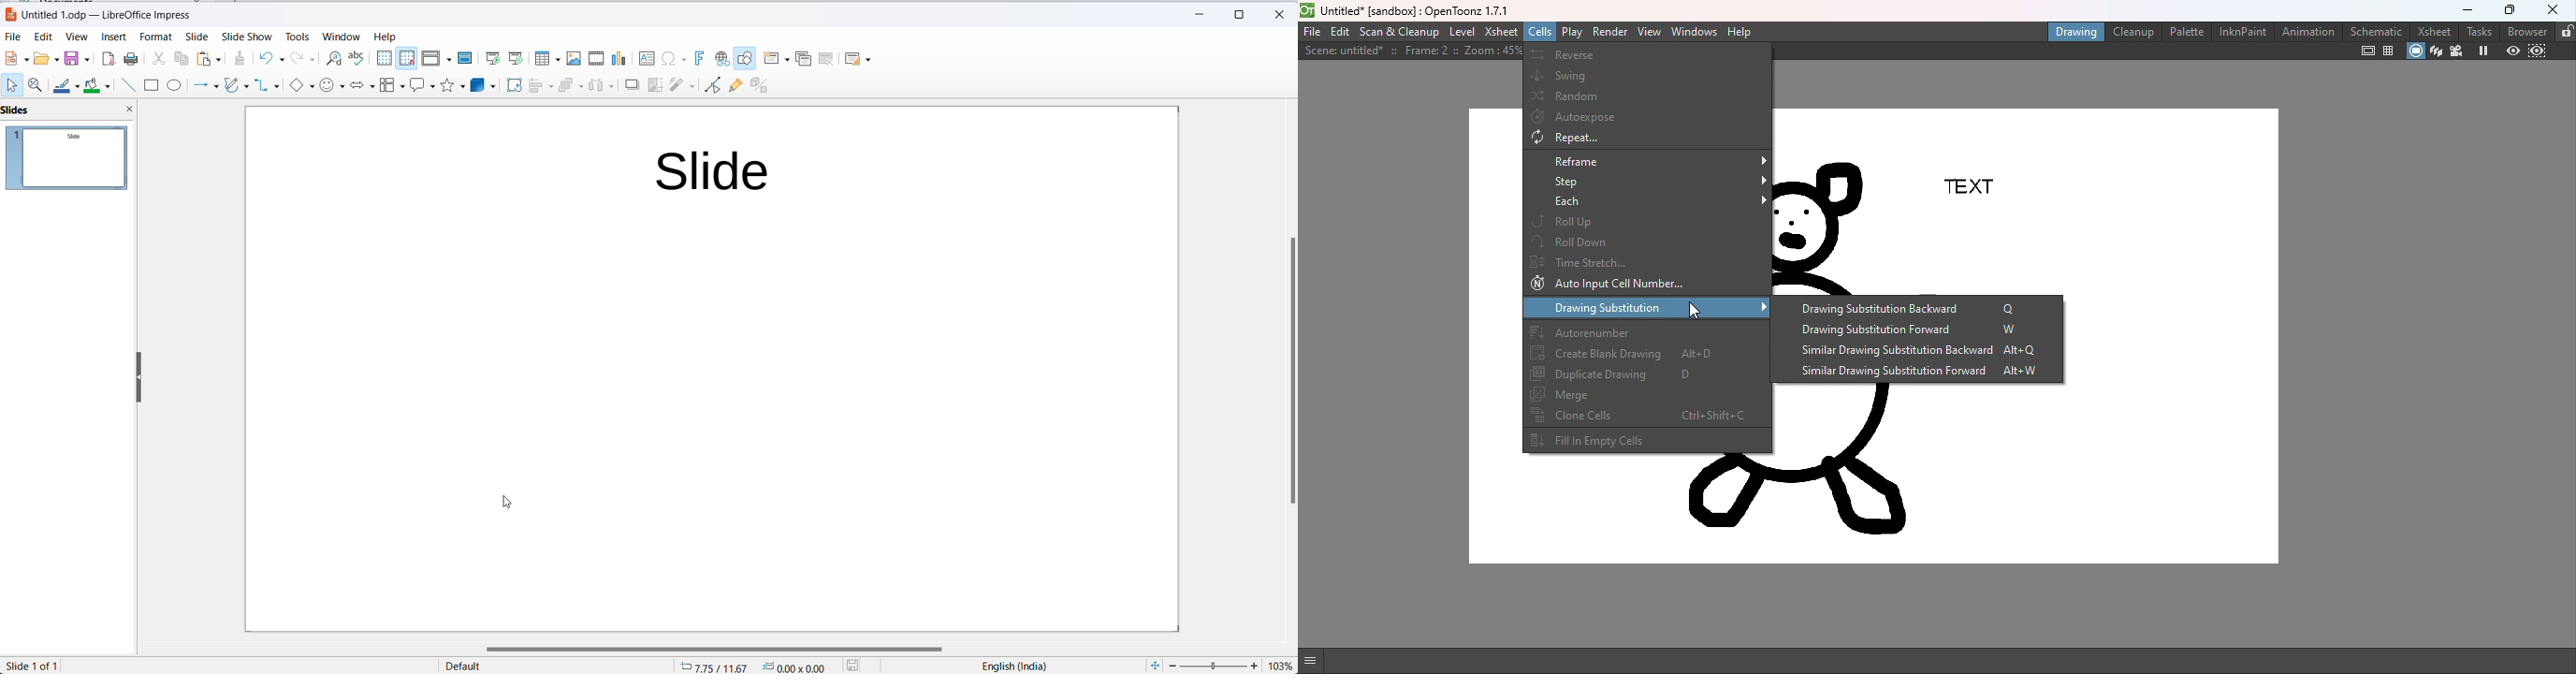 The width and height of the screenshot is (2576, 700). Describe the element at coordinates (1198, 17) in the screenshot. I see `minimize` at that location.